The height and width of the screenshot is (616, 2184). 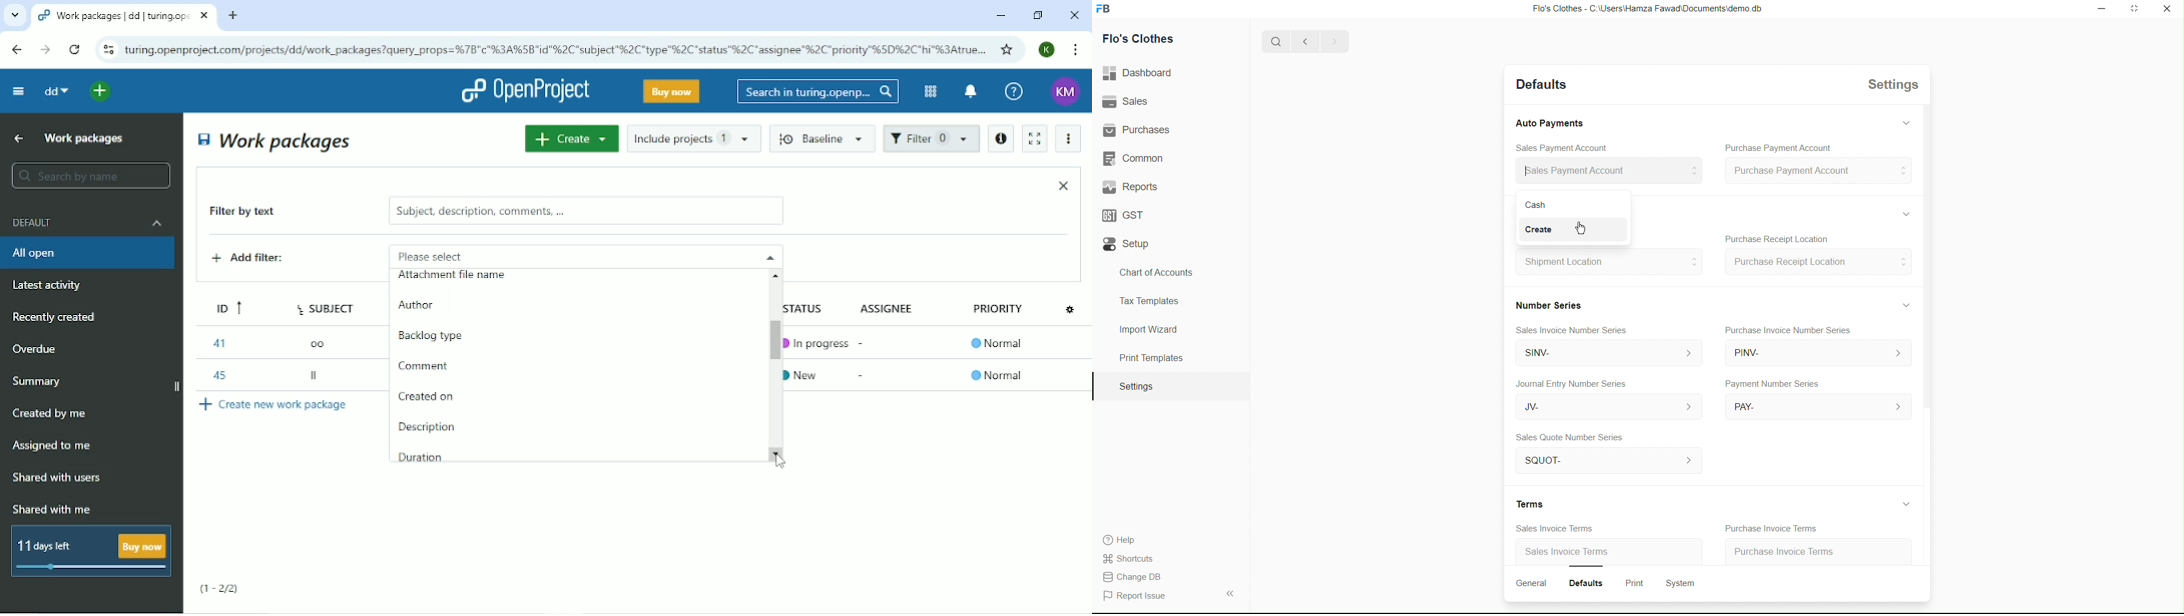 What do you see at coordinates (525, 91) in the screenshot?
I see `OpenProject` at bounding box center [525, 91].